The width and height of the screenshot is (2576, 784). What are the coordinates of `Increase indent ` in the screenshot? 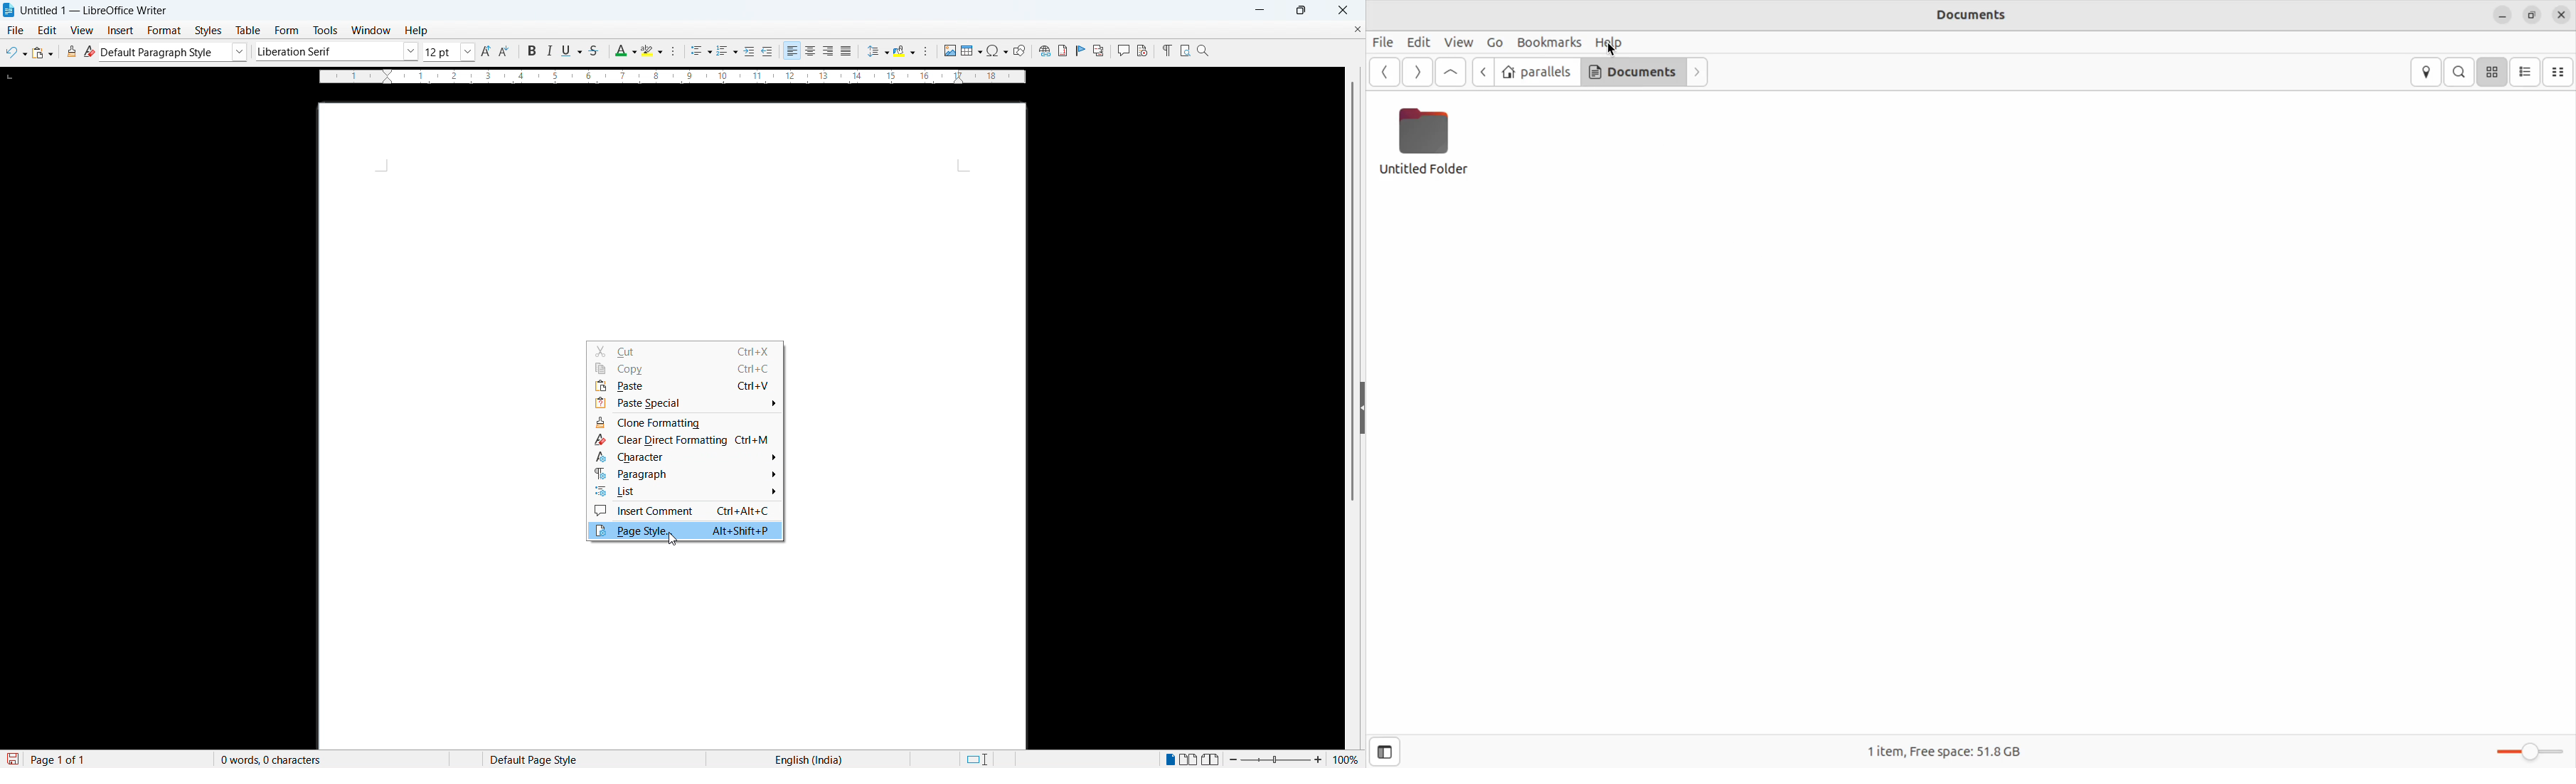 It's located at (750, 52).